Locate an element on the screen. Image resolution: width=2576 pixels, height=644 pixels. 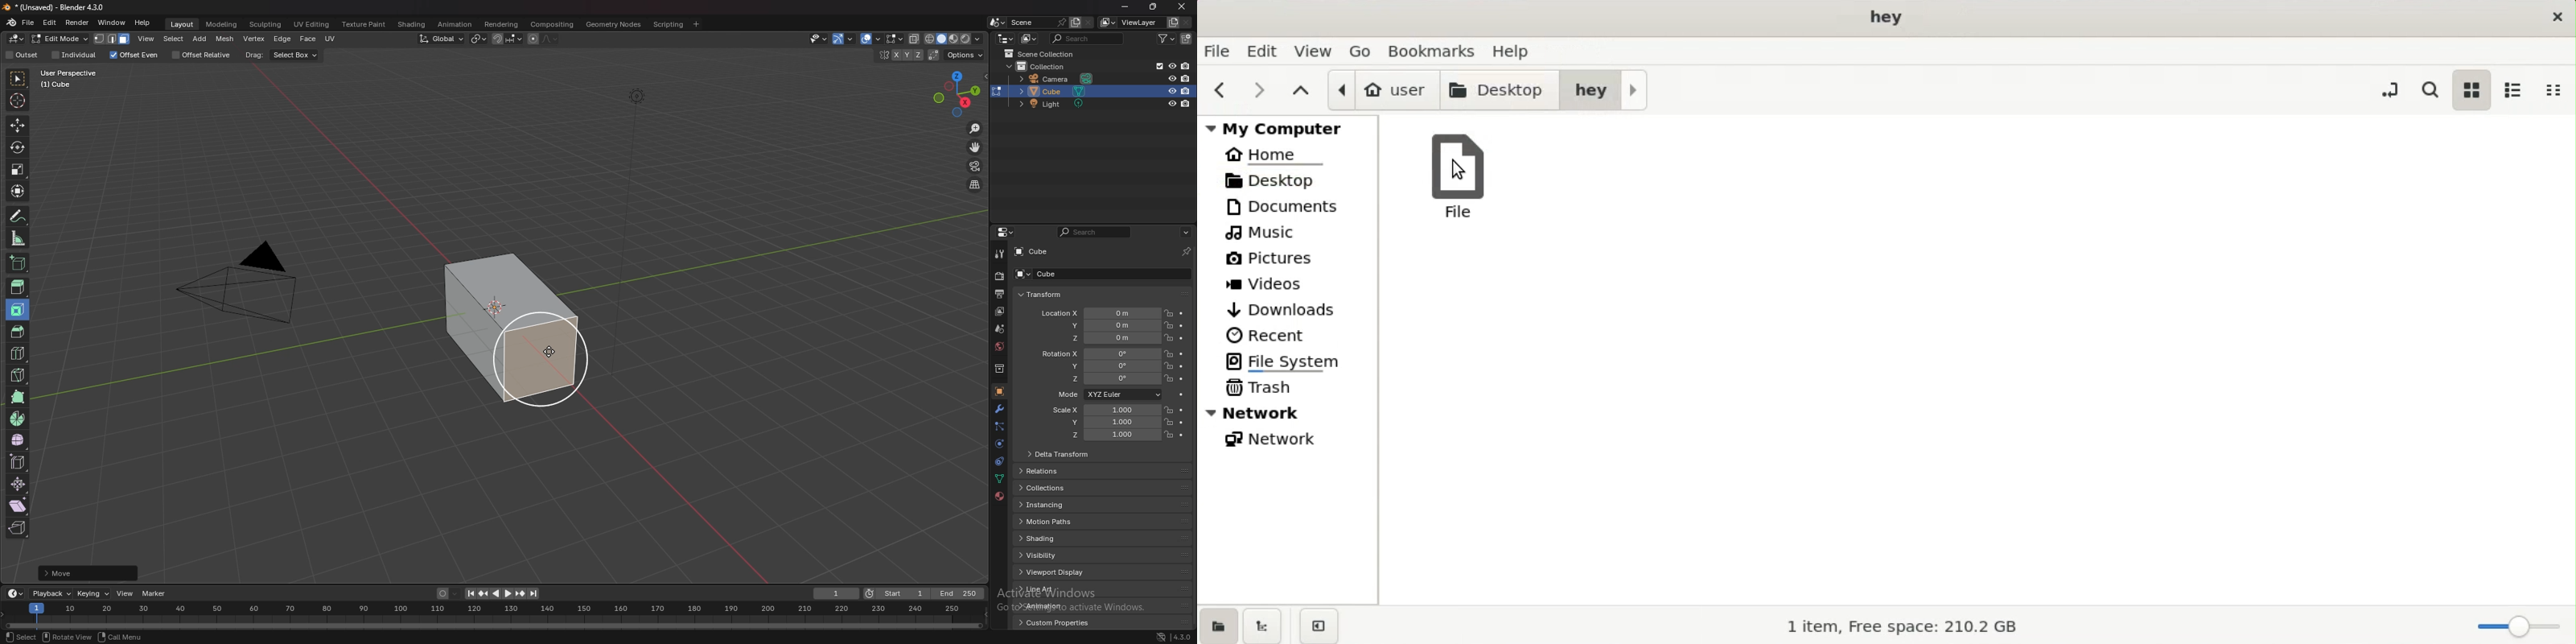
sculpting is located at coordinates (266, 25).